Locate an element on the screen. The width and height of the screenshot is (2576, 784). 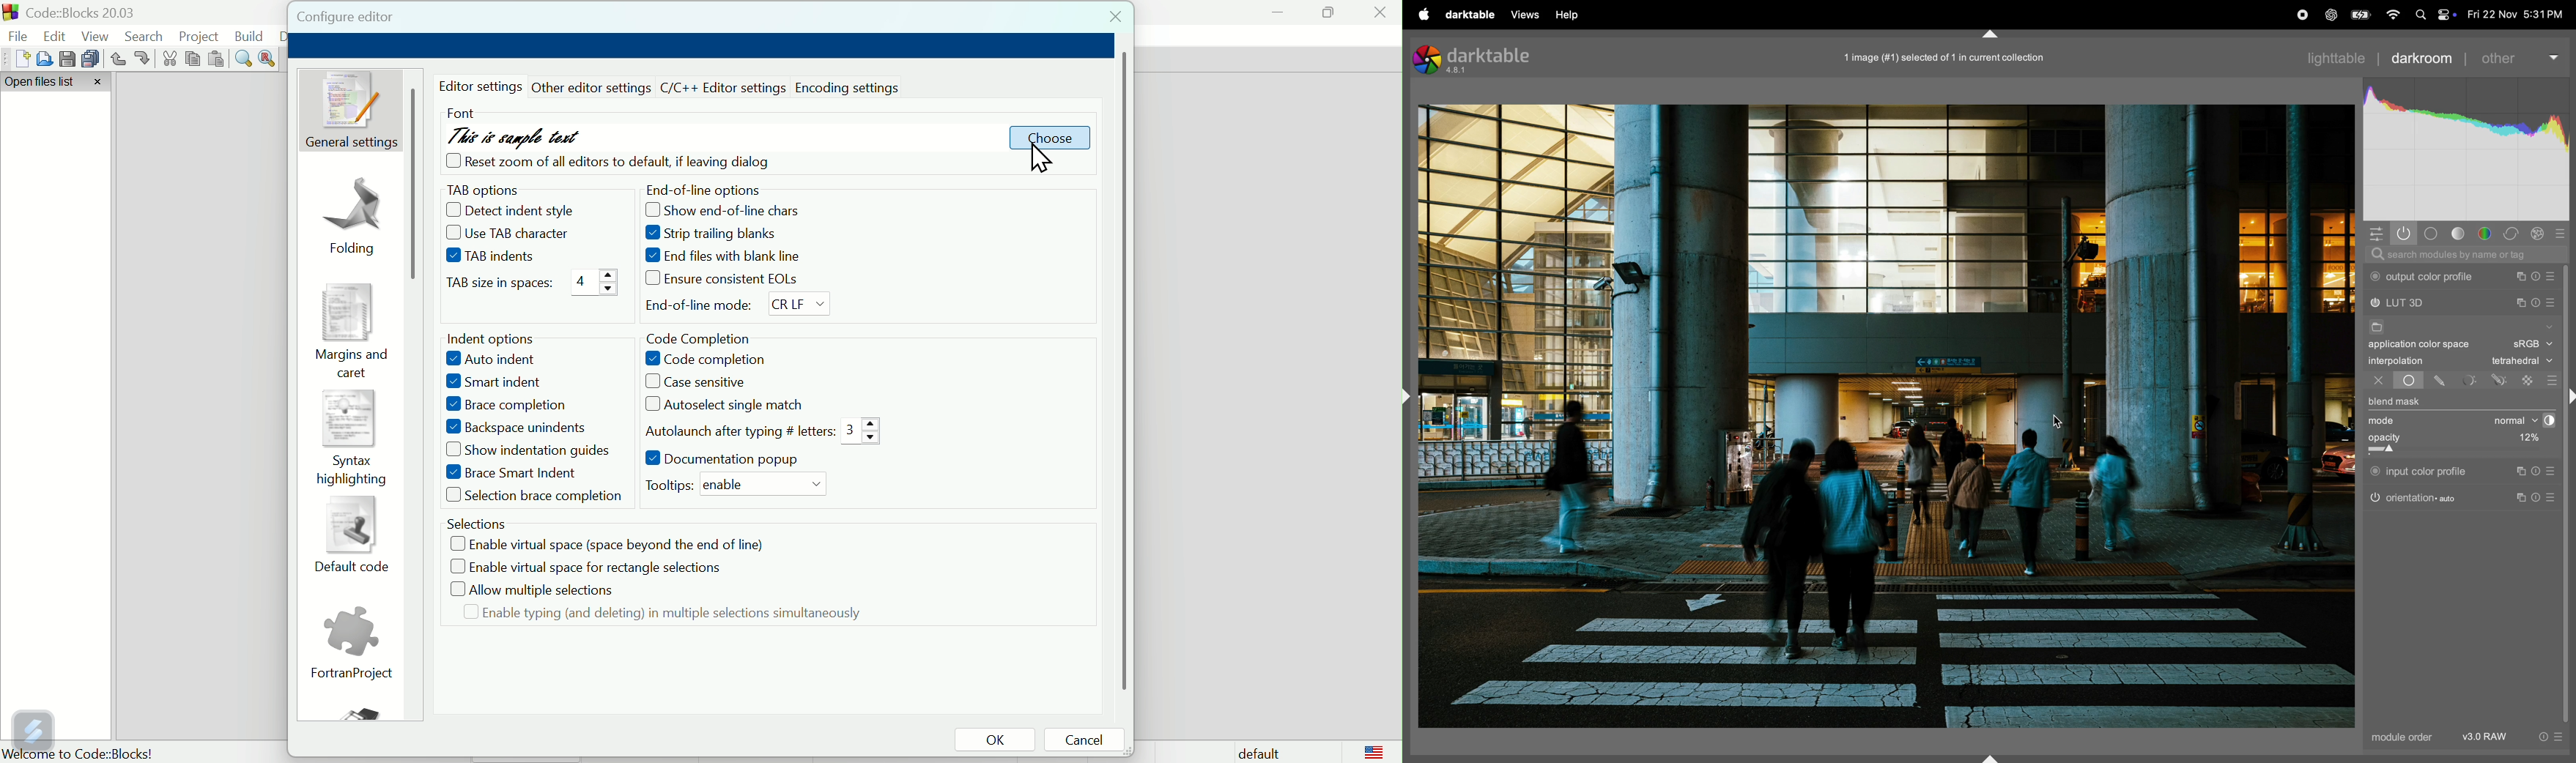
color is located at coordinates (2488, 234).